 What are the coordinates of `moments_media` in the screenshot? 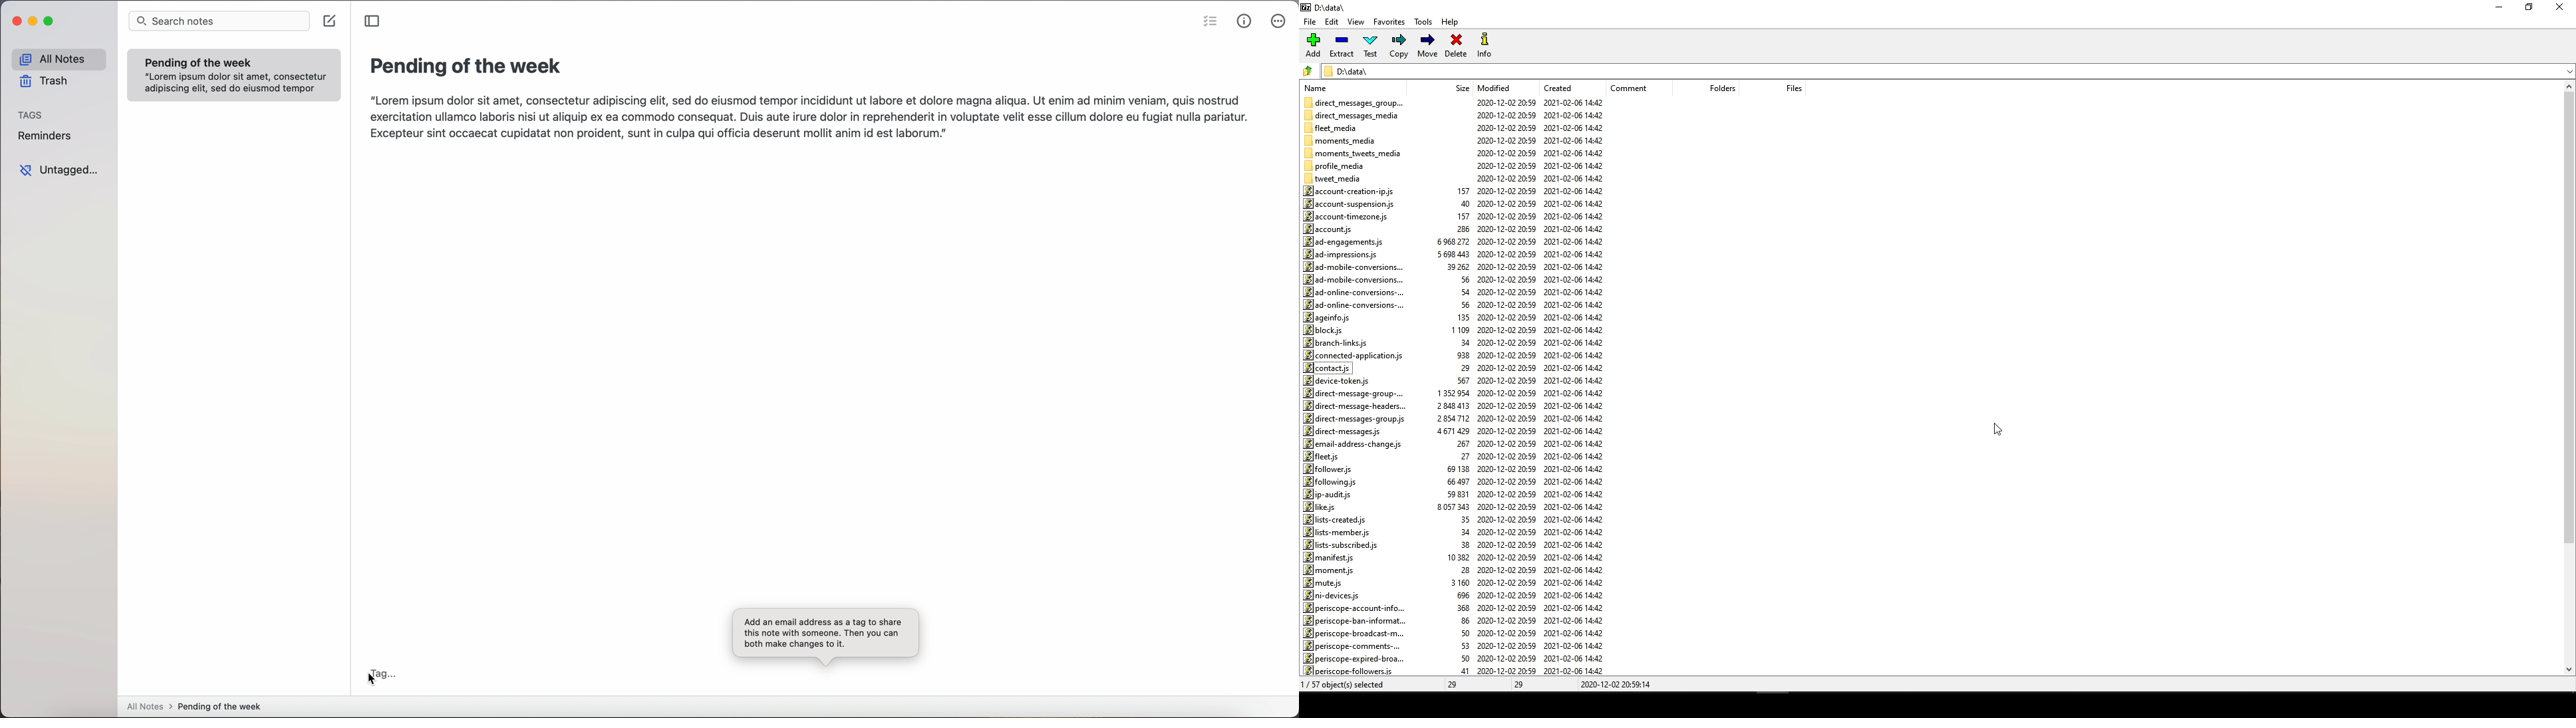 It's located at (1344, 138).